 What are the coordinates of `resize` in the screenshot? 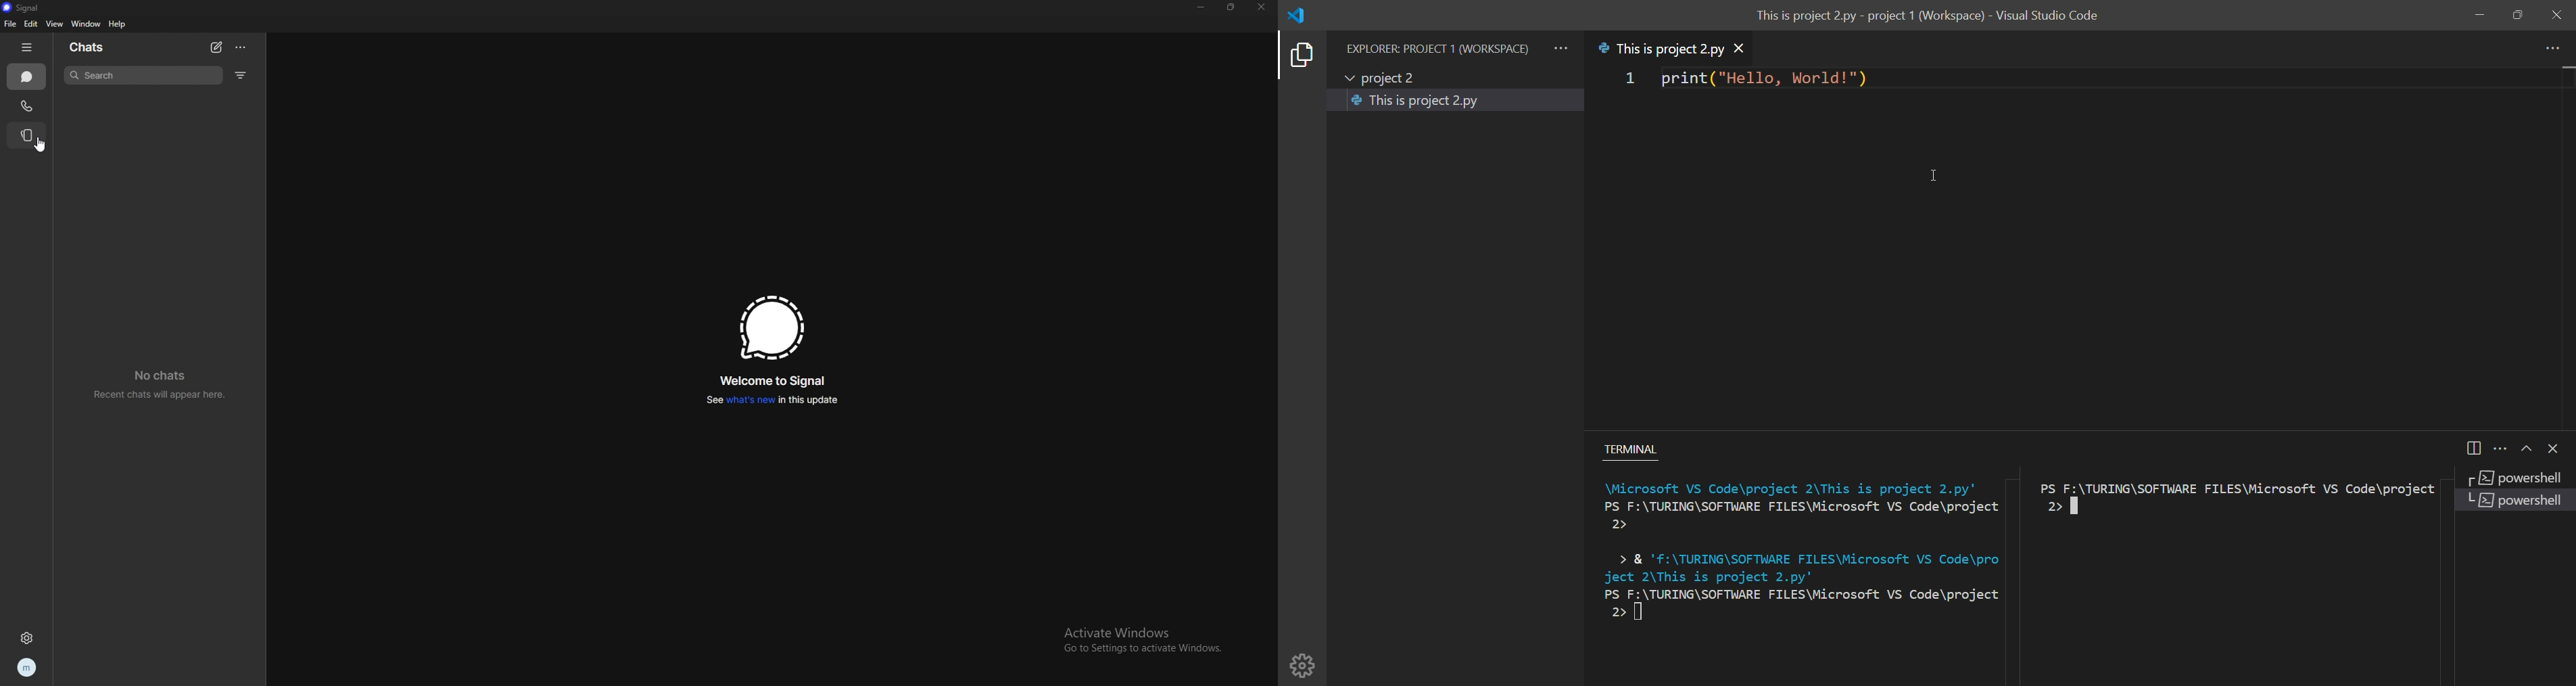 It's located at (1231, 7).